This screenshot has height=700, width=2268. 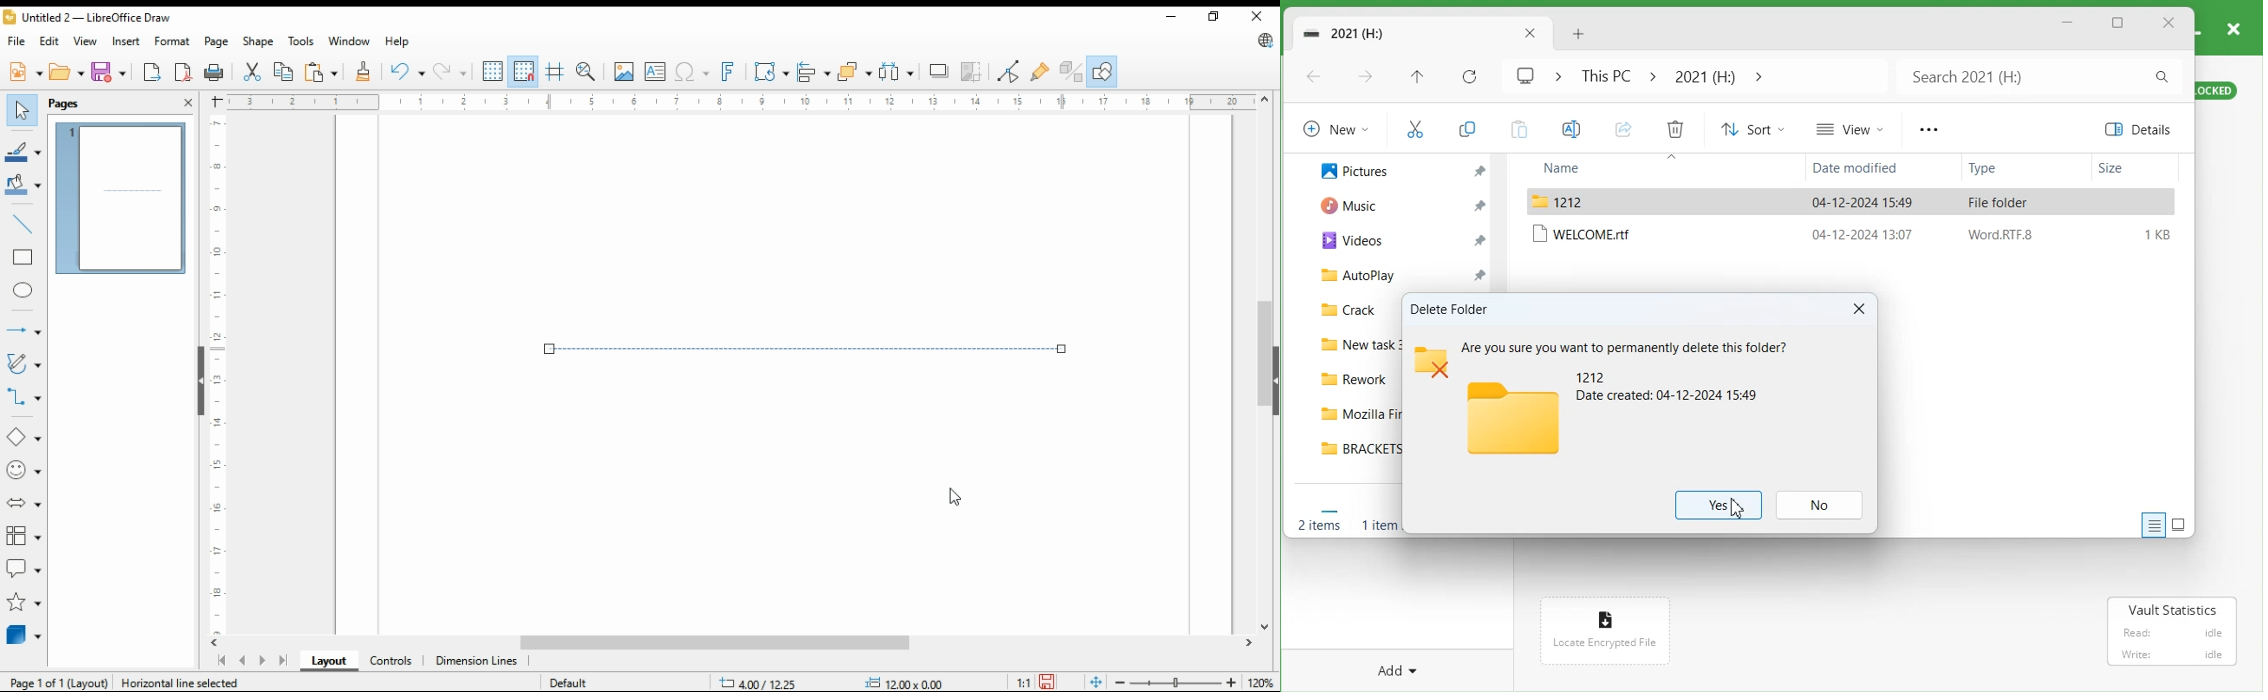 What do you see at coordinates (587, 72) in the screenshot?
I see `pan and zoom` at bounding box center [587, 72].